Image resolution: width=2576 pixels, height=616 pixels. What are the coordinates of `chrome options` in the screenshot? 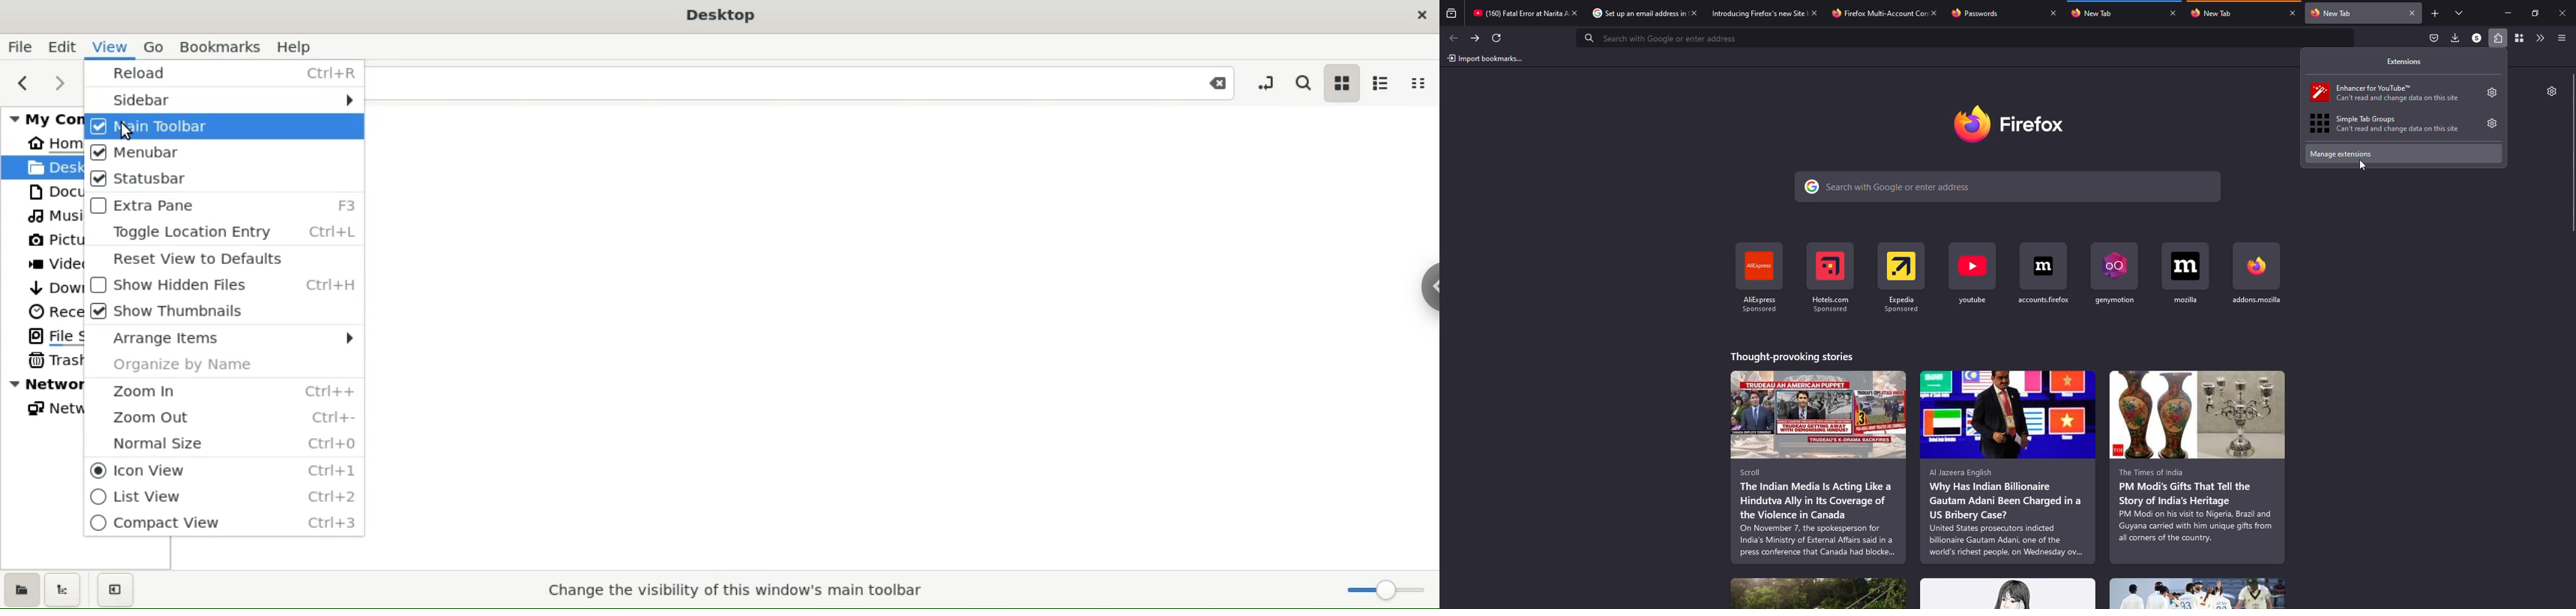 It's located at (1424, 292).